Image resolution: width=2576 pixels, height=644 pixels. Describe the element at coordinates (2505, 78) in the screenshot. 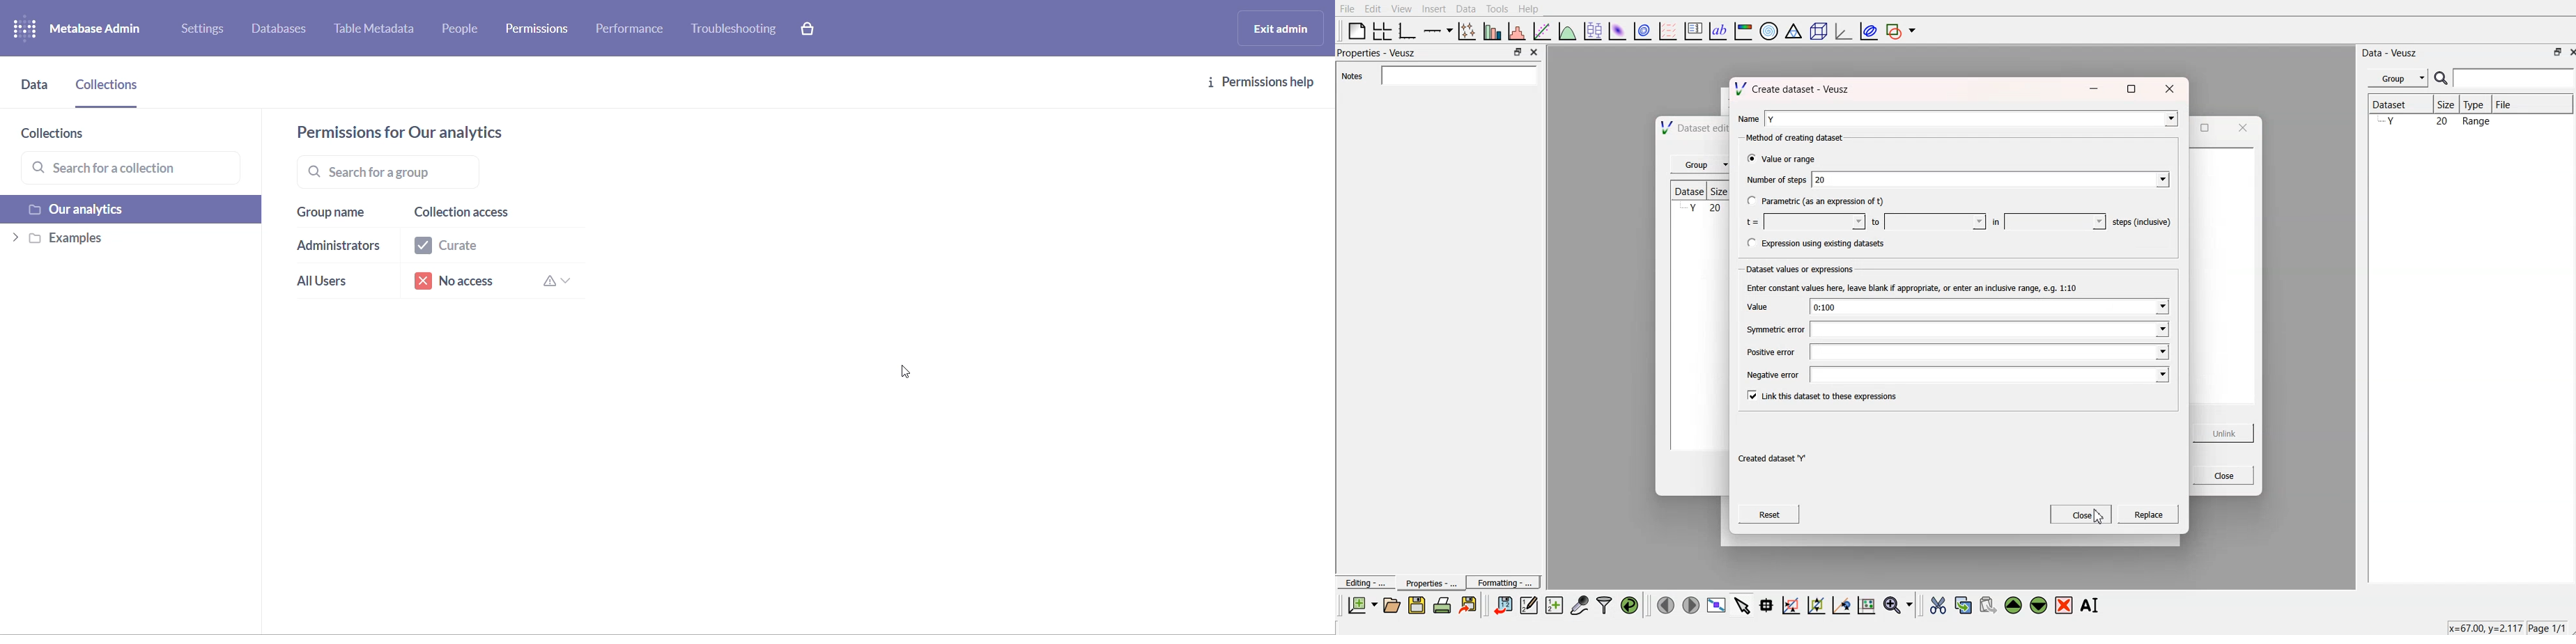

I see `Search` at that location.